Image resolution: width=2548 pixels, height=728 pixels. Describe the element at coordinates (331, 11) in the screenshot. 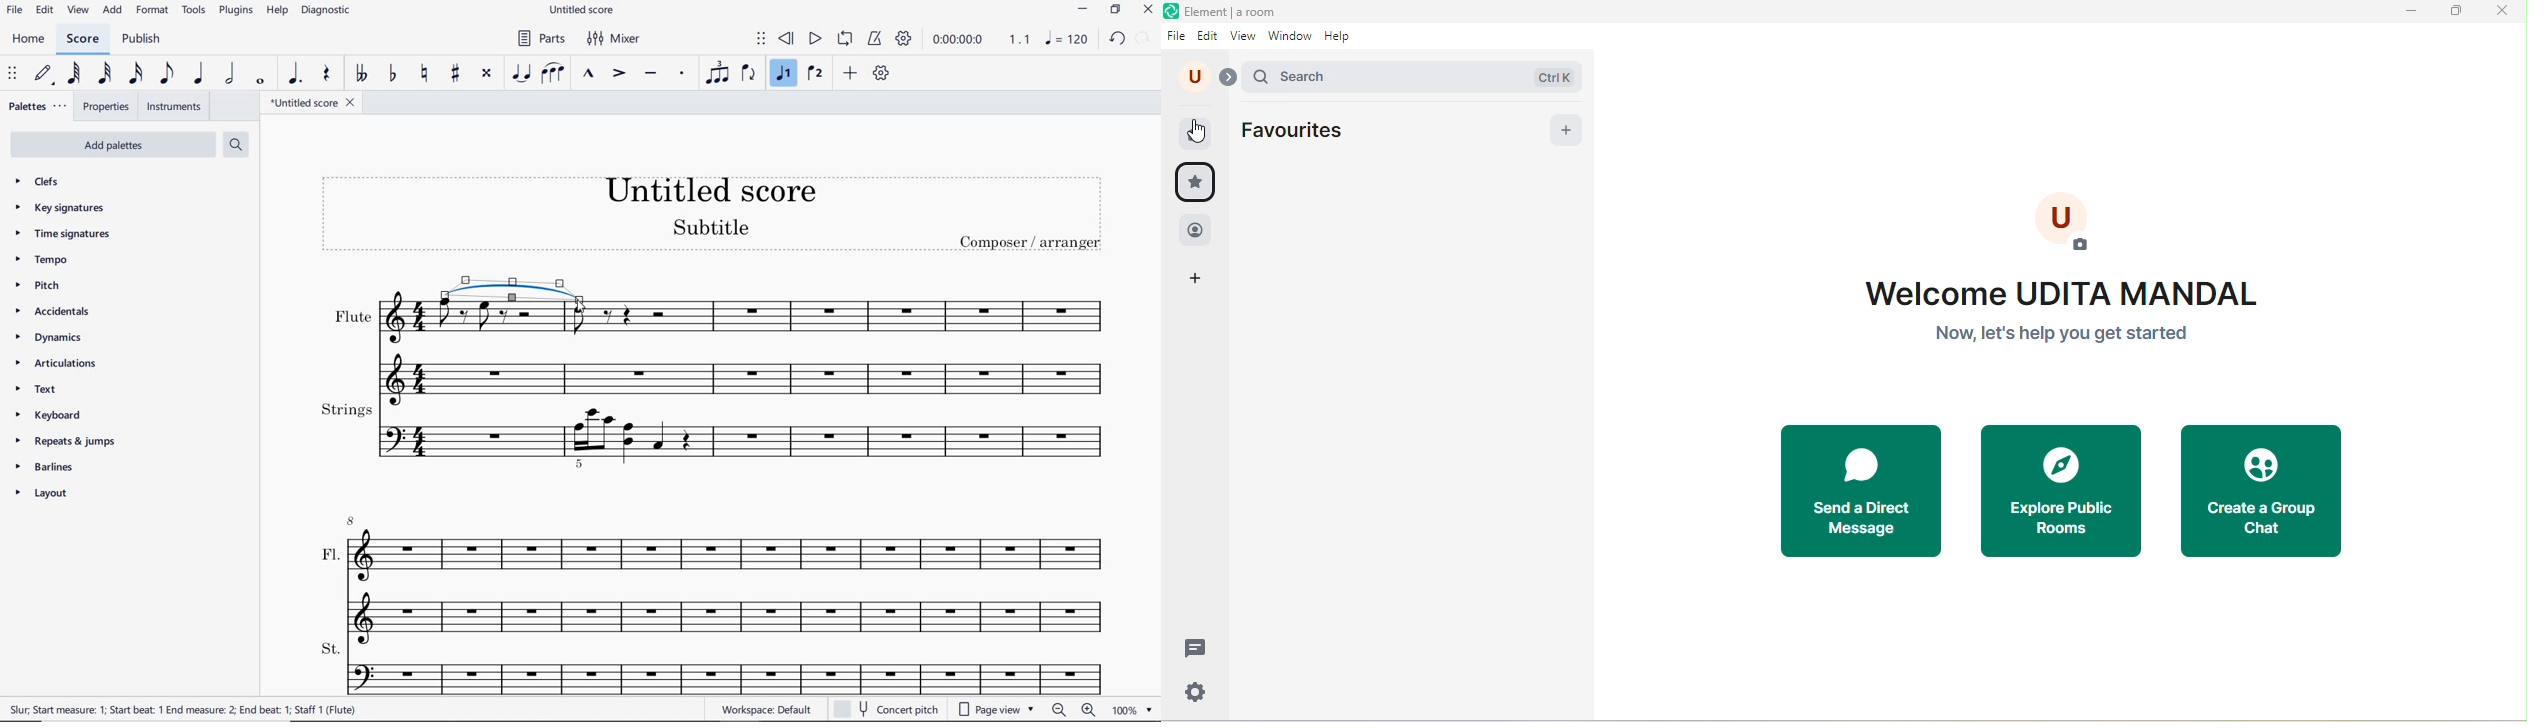

I see `DIAGNOSTIC` at that location.